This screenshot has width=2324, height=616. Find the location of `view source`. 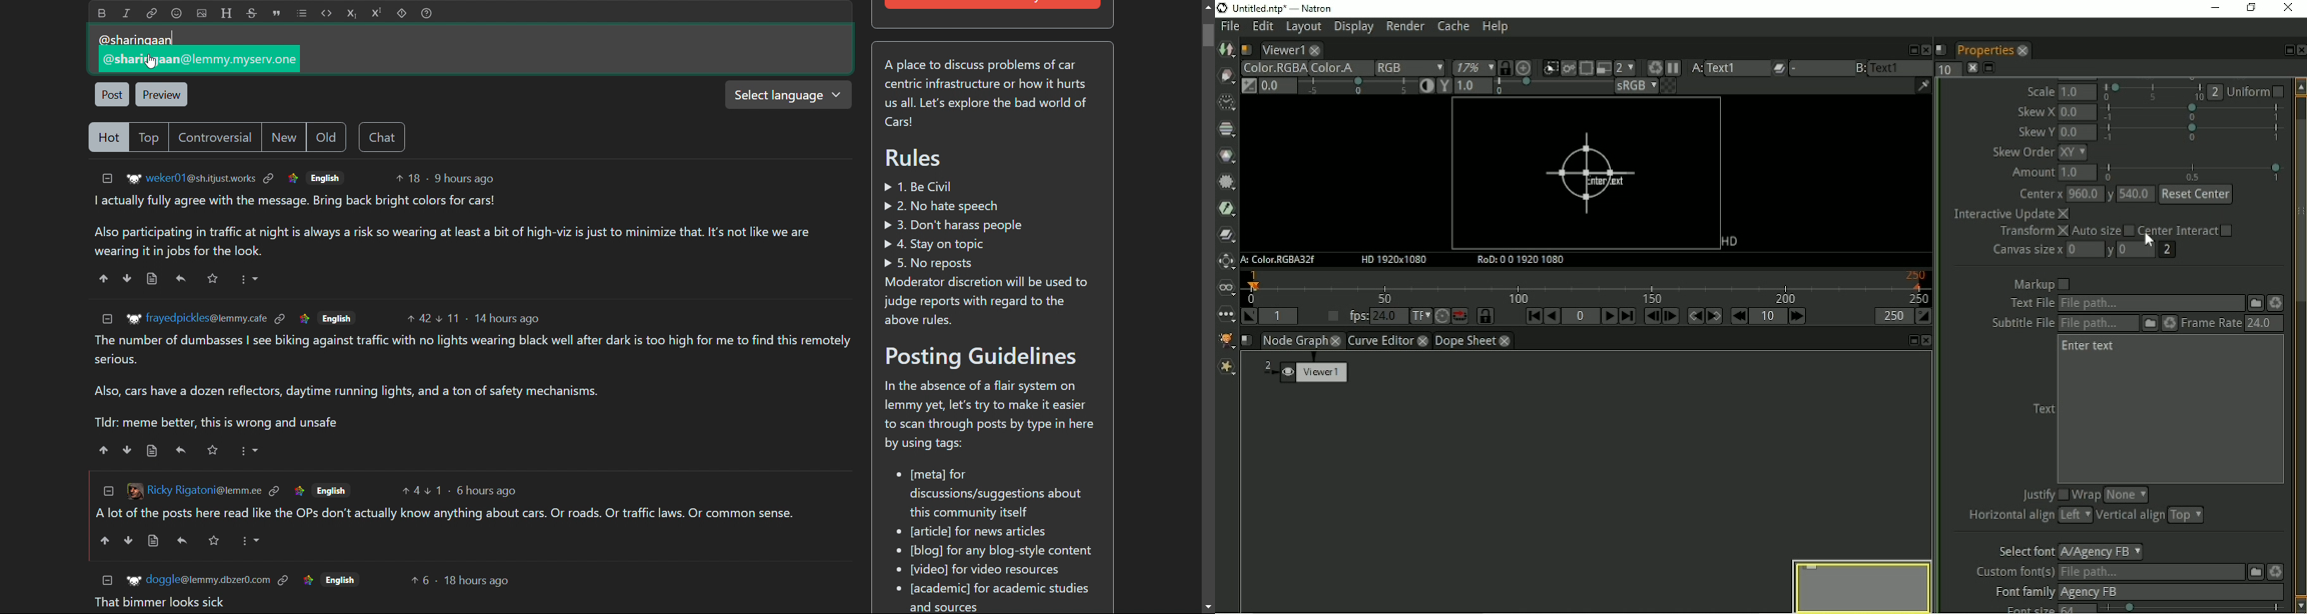

view source is located at coordinates (153, 451).